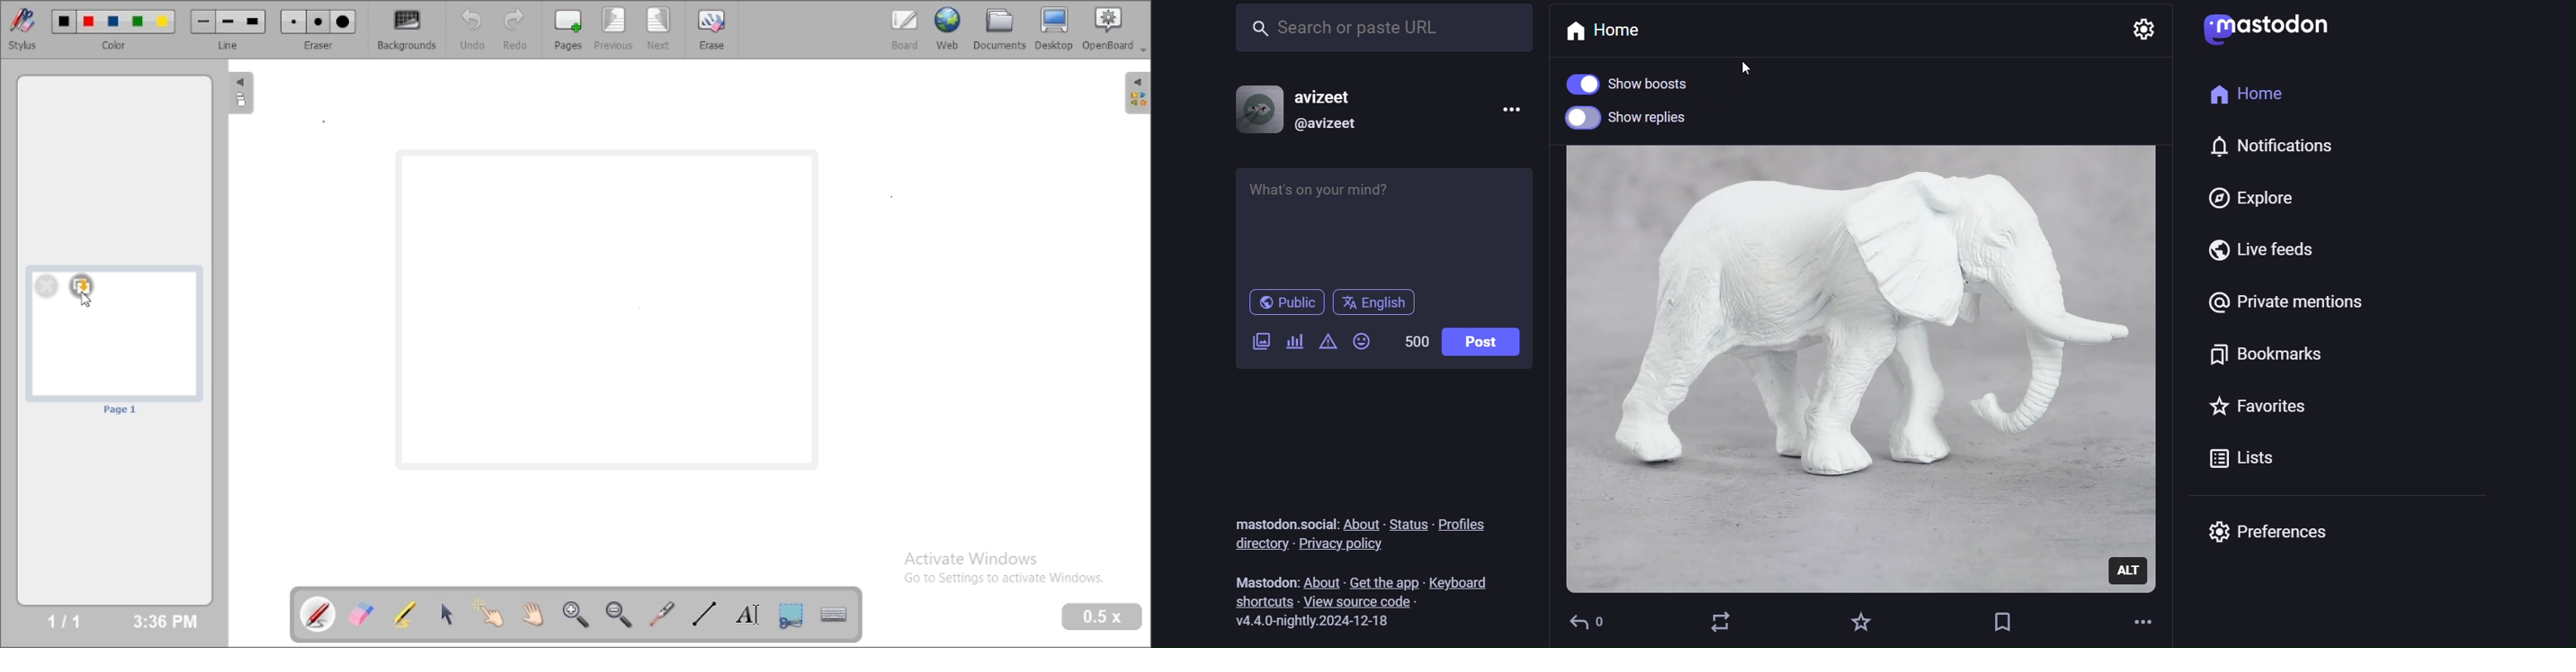 Image resolution: width=2576 pixels, height=672 pixels. What do you see at coordinates (318, 45) in the screenshot?
I see `eraser` at bounding box center [318, 45].